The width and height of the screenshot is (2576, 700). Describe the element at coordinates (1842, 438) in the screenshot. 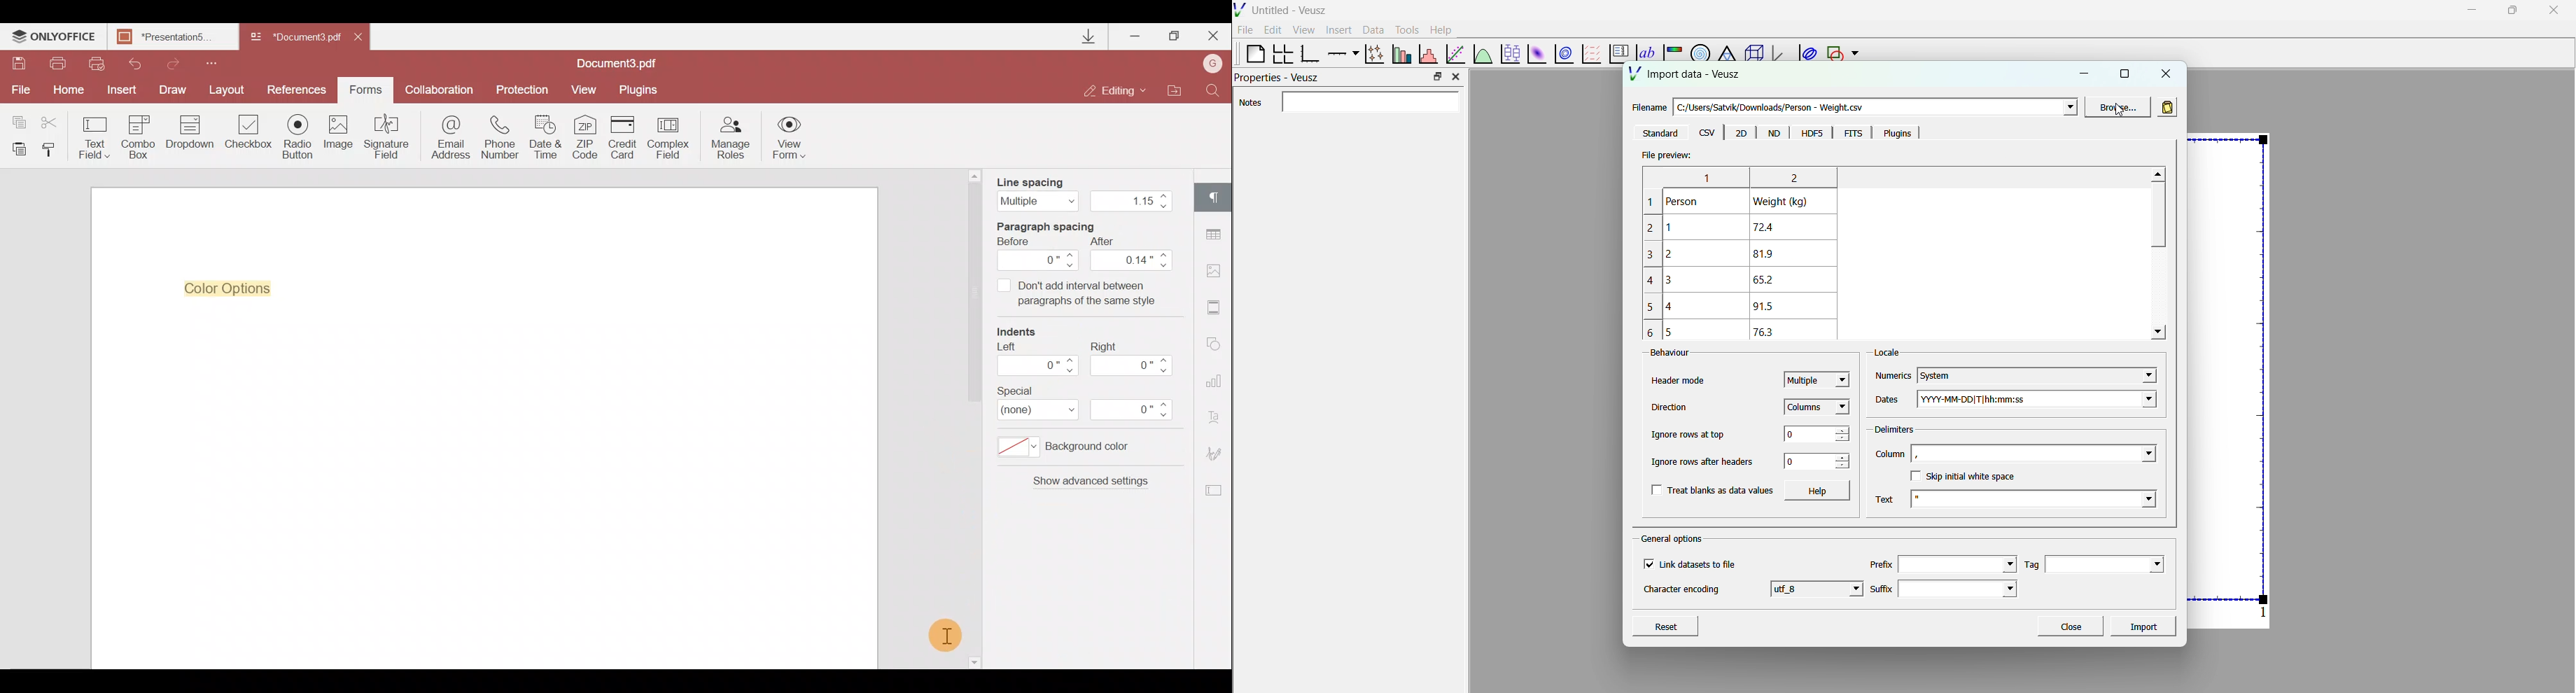

I see `decrease value` at that location.